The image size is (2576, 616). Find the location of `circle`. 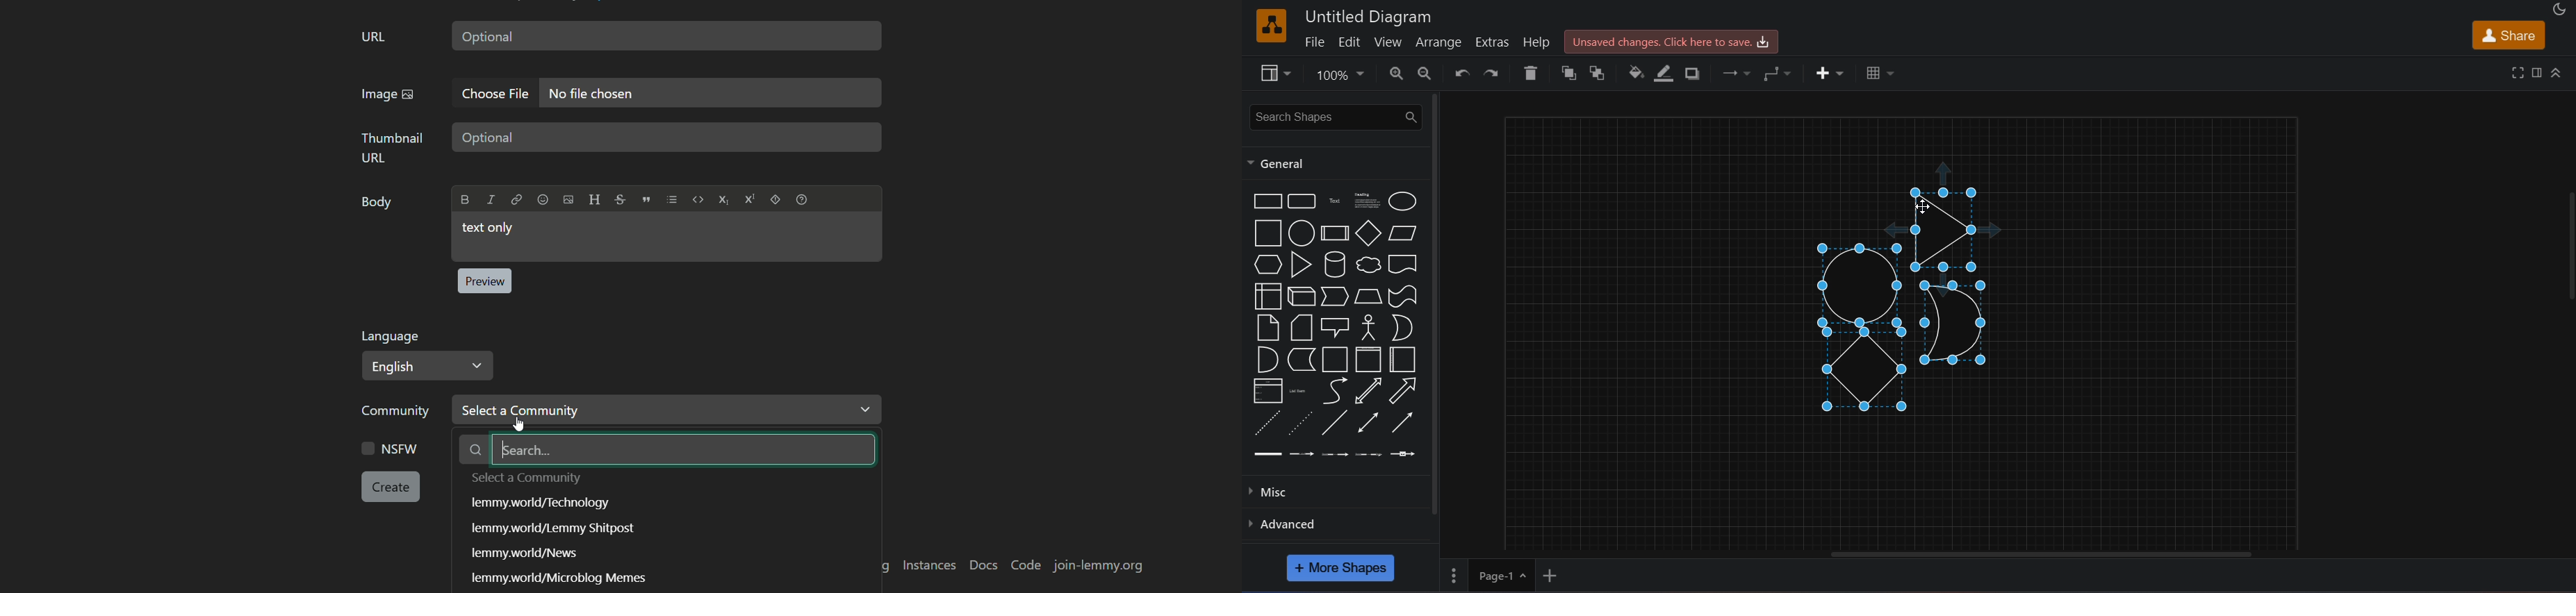

circle is located at coordinates (1301, 233).